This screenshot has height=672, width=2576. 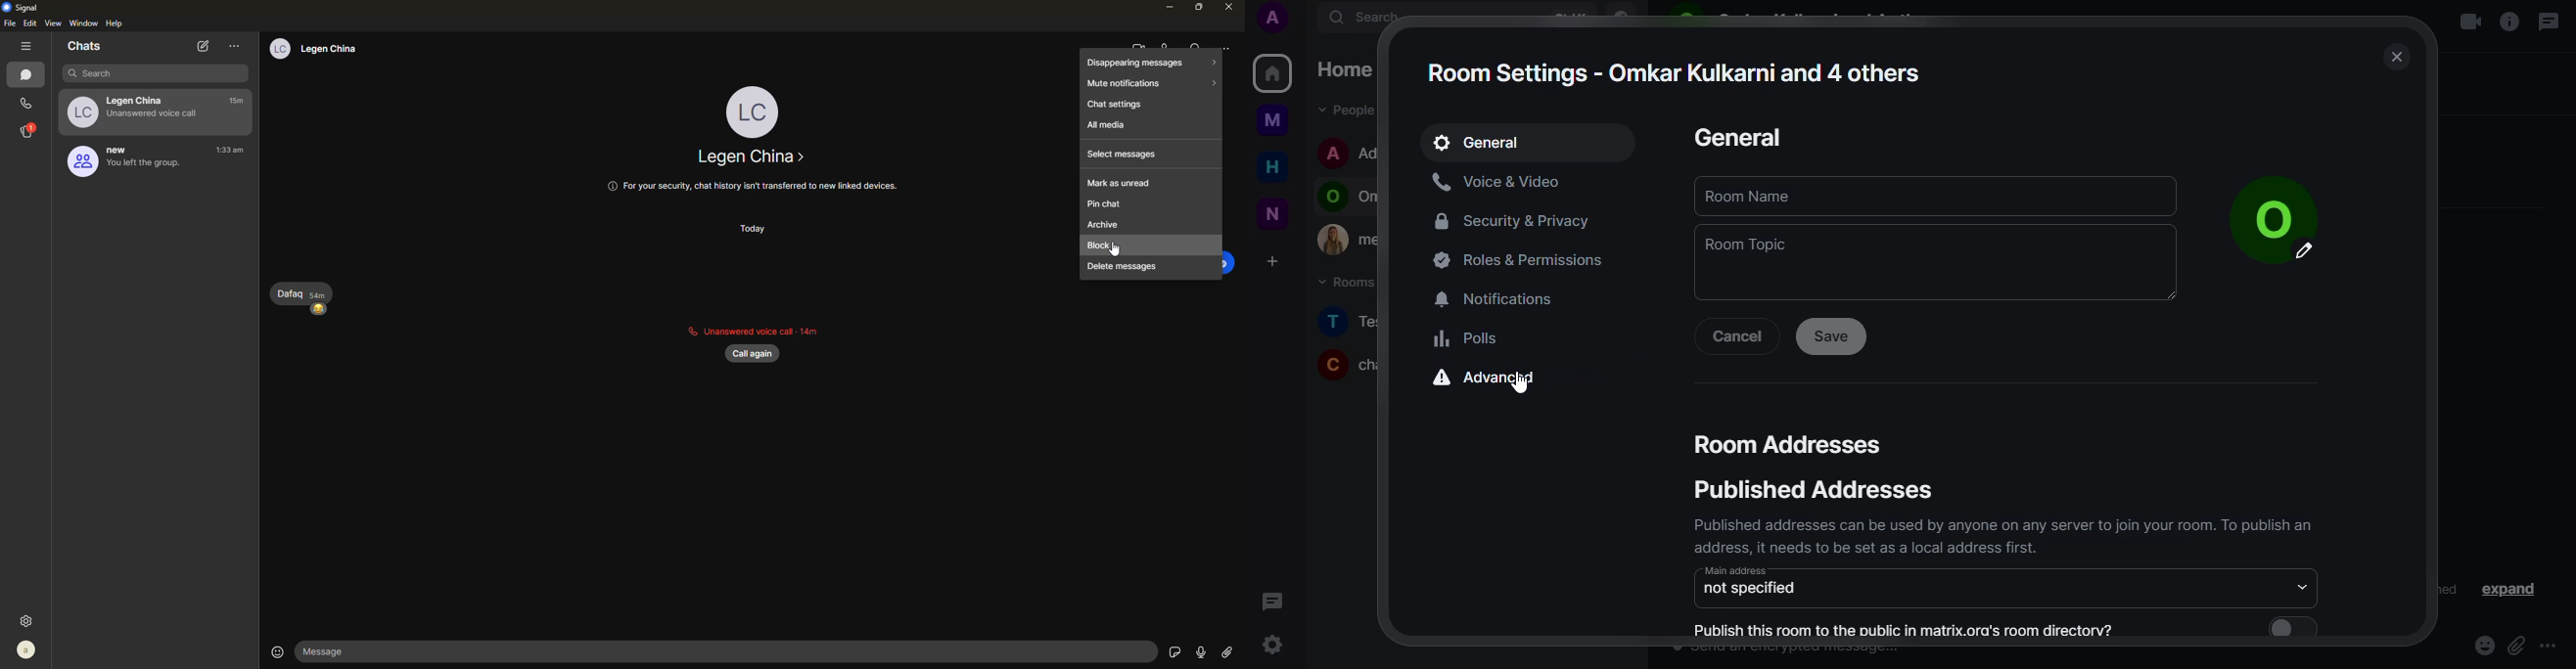 What do you see at coordinates (1271, 168) in the screenshot?
I see `home` at bounding box center [1271, 168].